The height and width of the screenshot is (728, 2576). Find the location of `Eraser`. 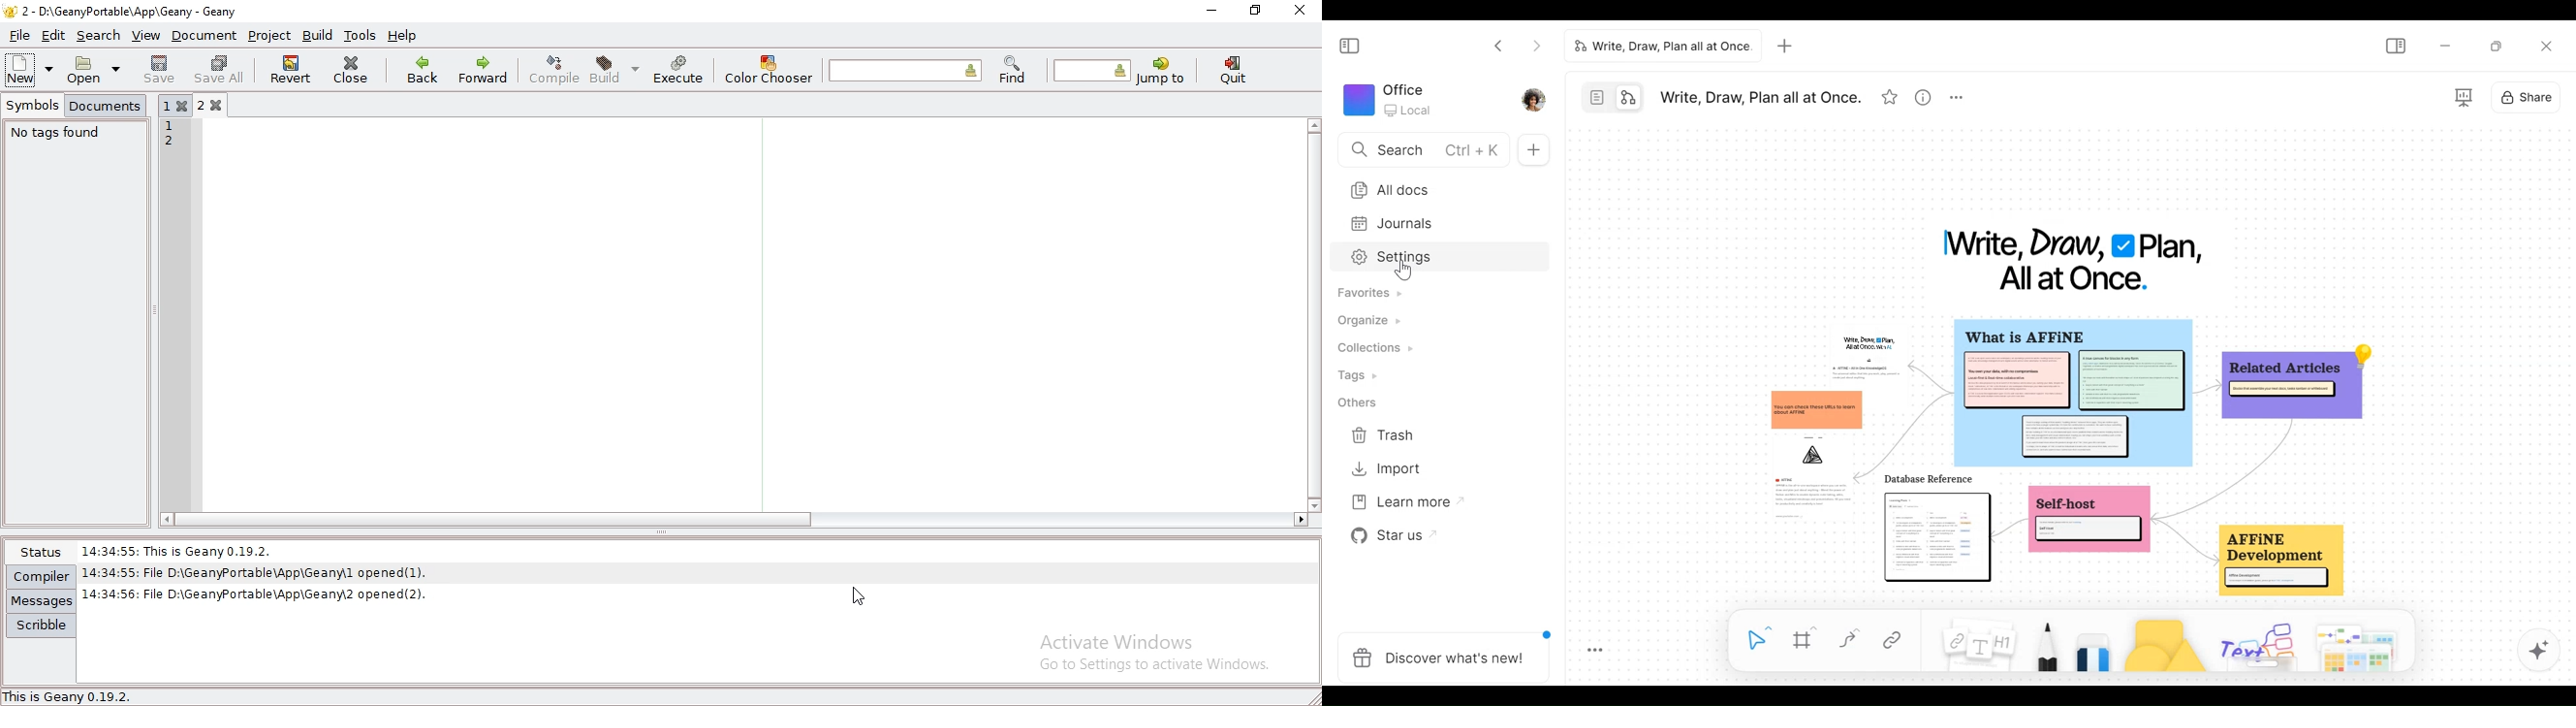

Eraser is located at coordinates (2096, 654).